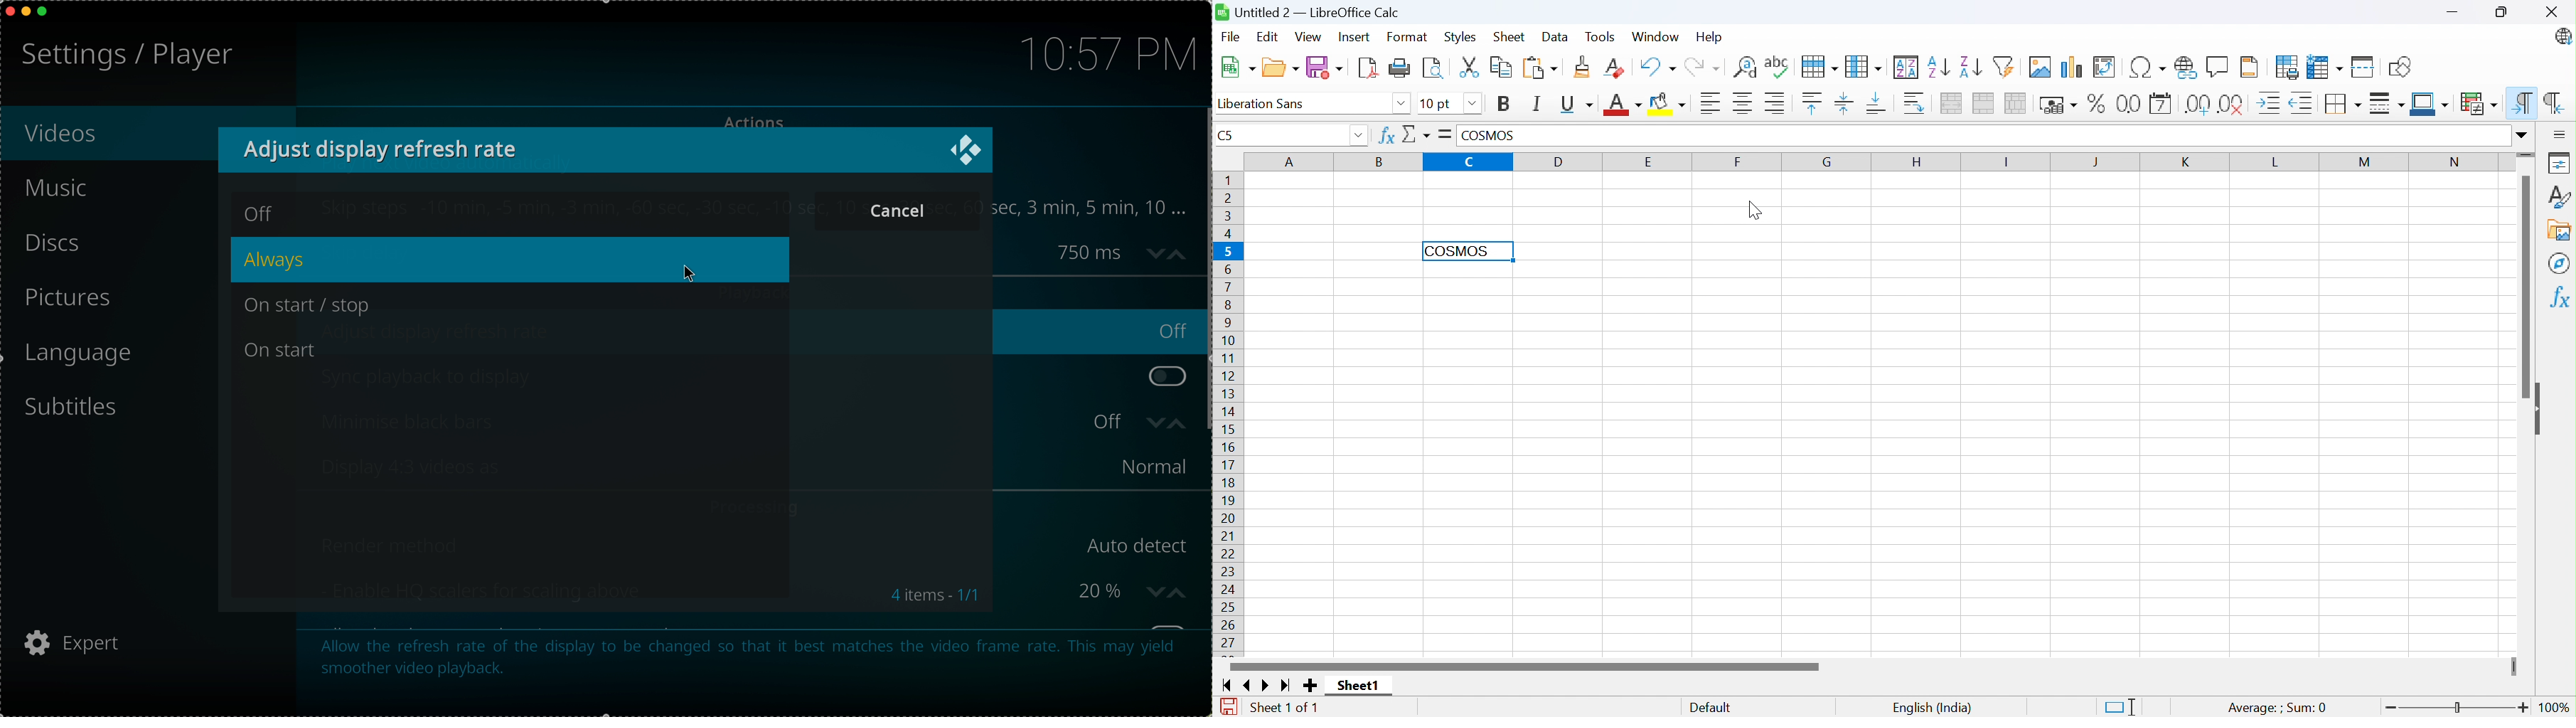 The width and height of the screenshot is (2576, 728). I want to click on Increase indent, so click(2267, 102).